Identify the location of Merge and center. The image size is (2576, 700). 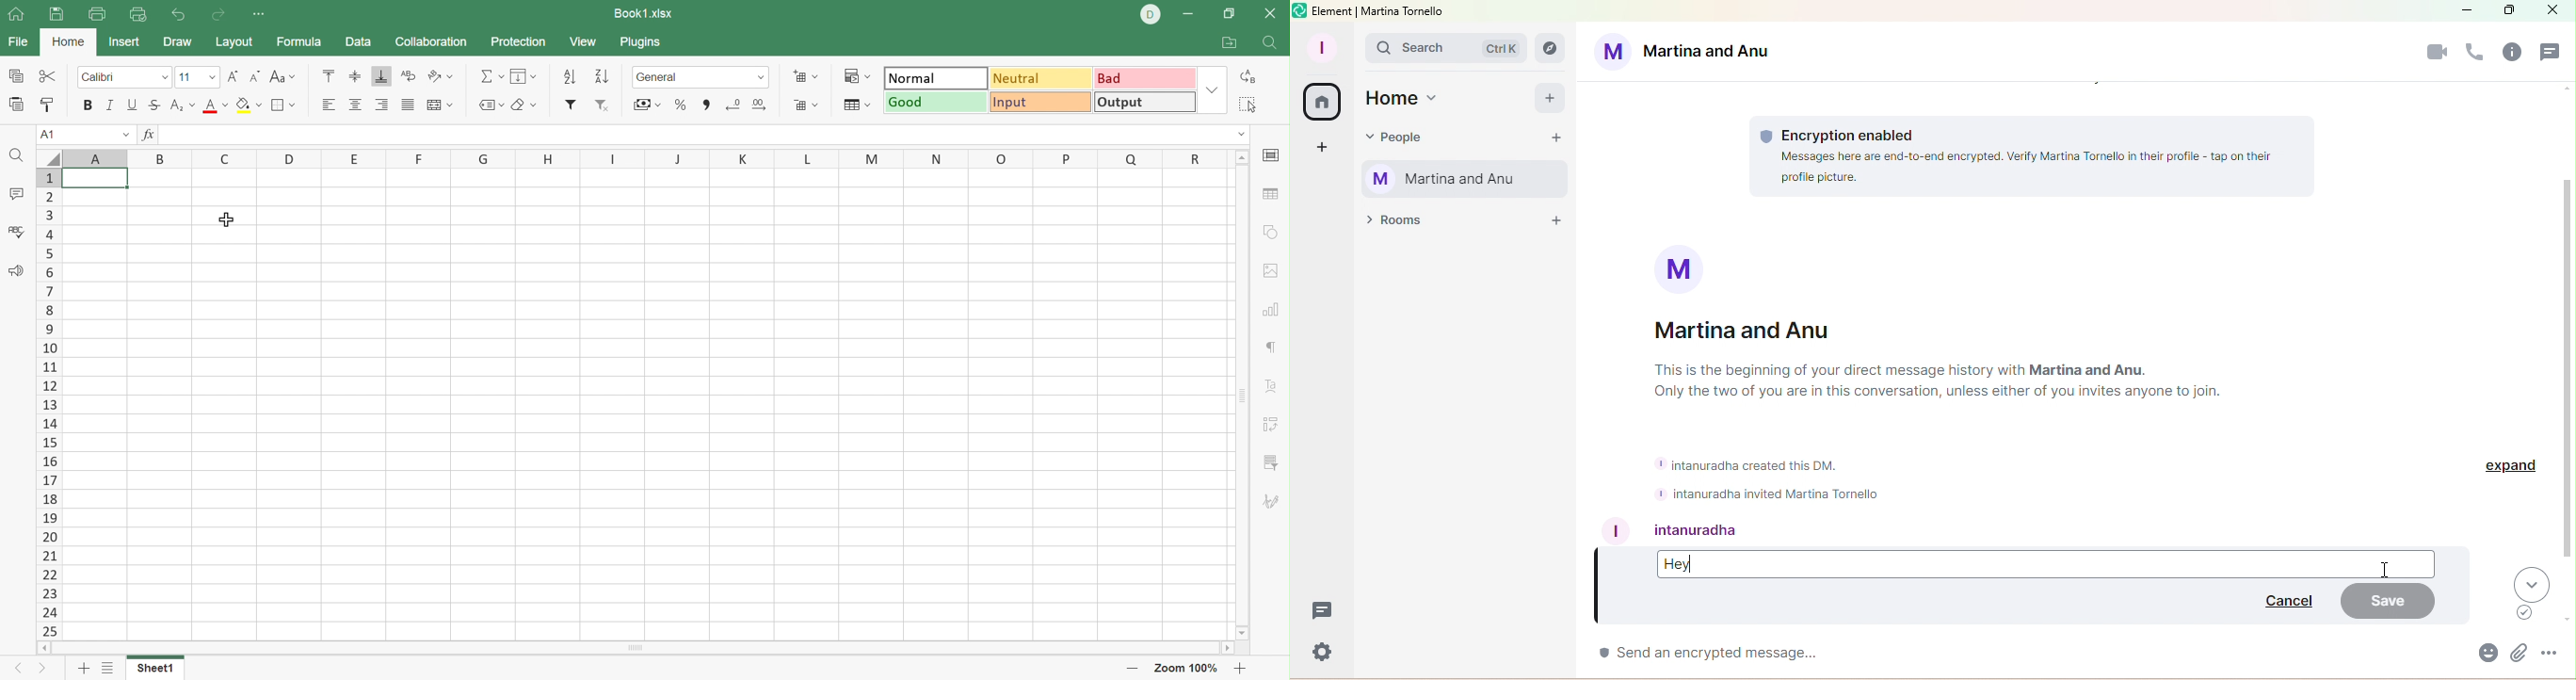
(441, 106).